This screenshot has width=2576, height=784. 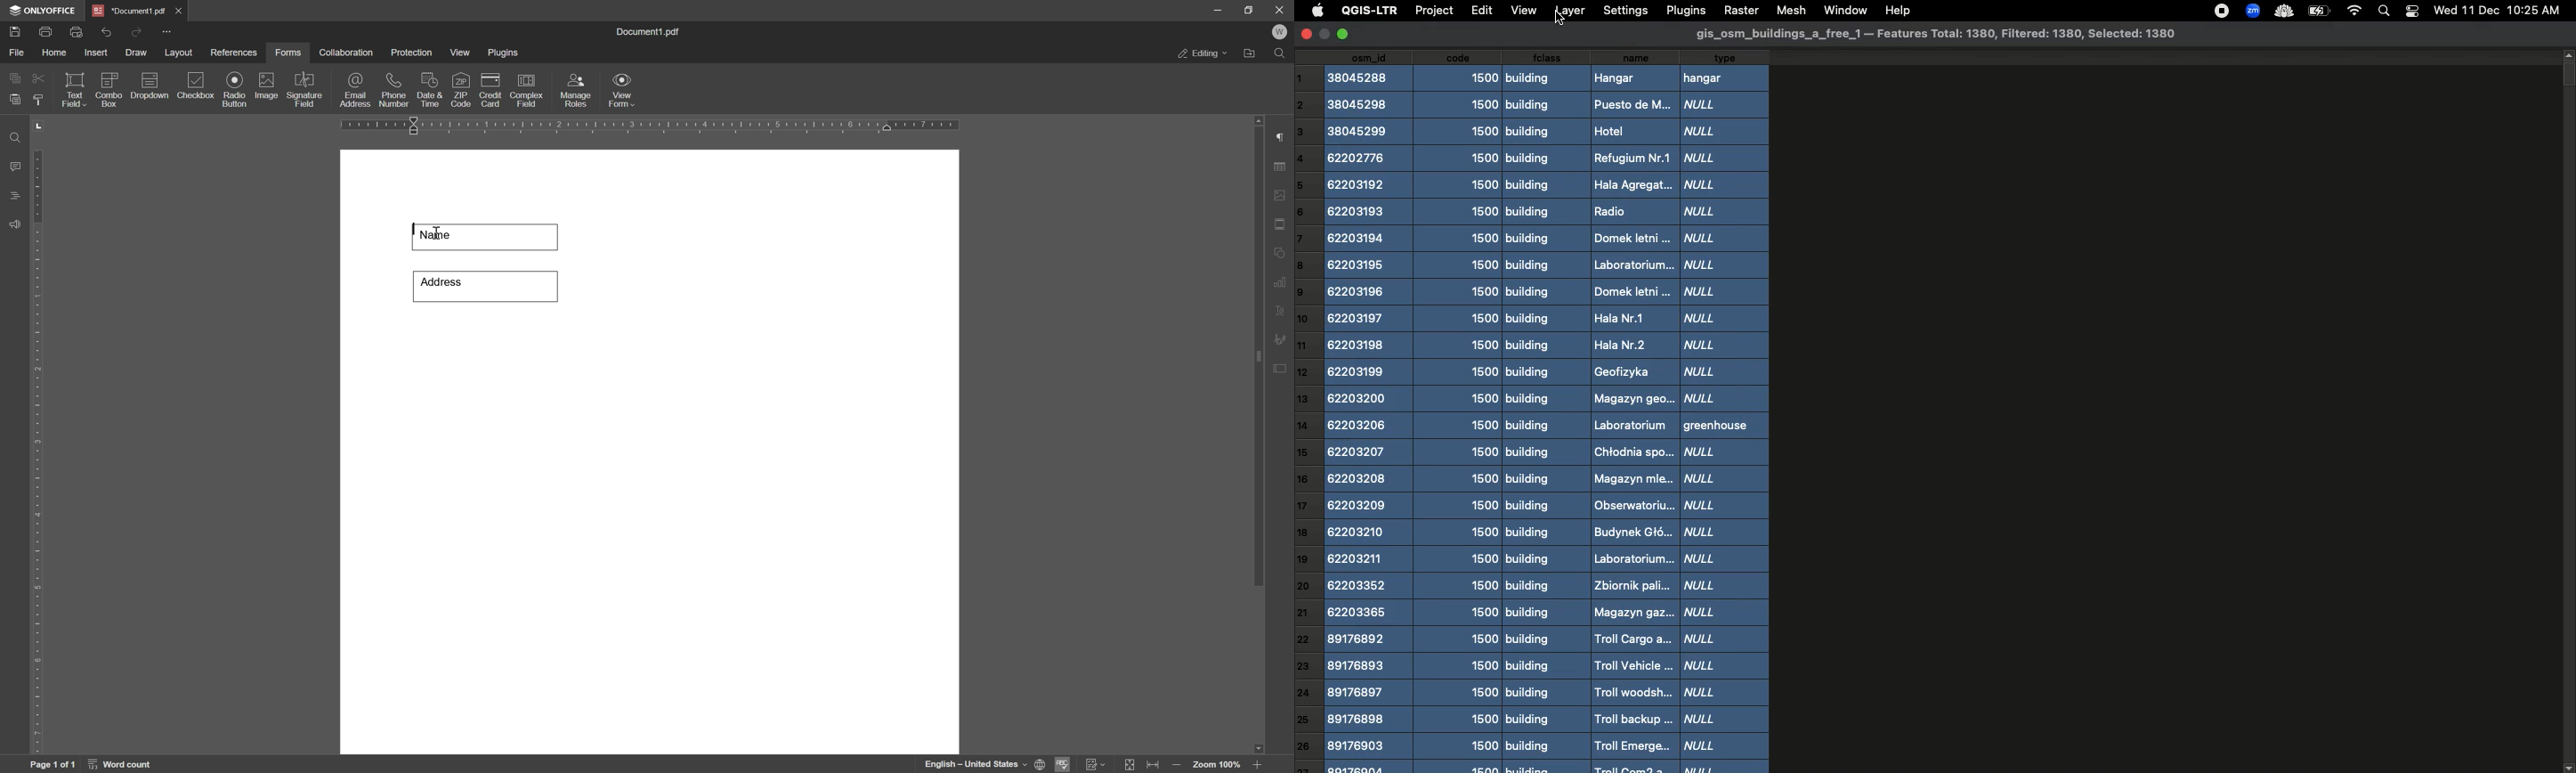 What do you see at coordinates (527, 90) in the screenshot?
I see `complex field` at bounding box center [527, 90].